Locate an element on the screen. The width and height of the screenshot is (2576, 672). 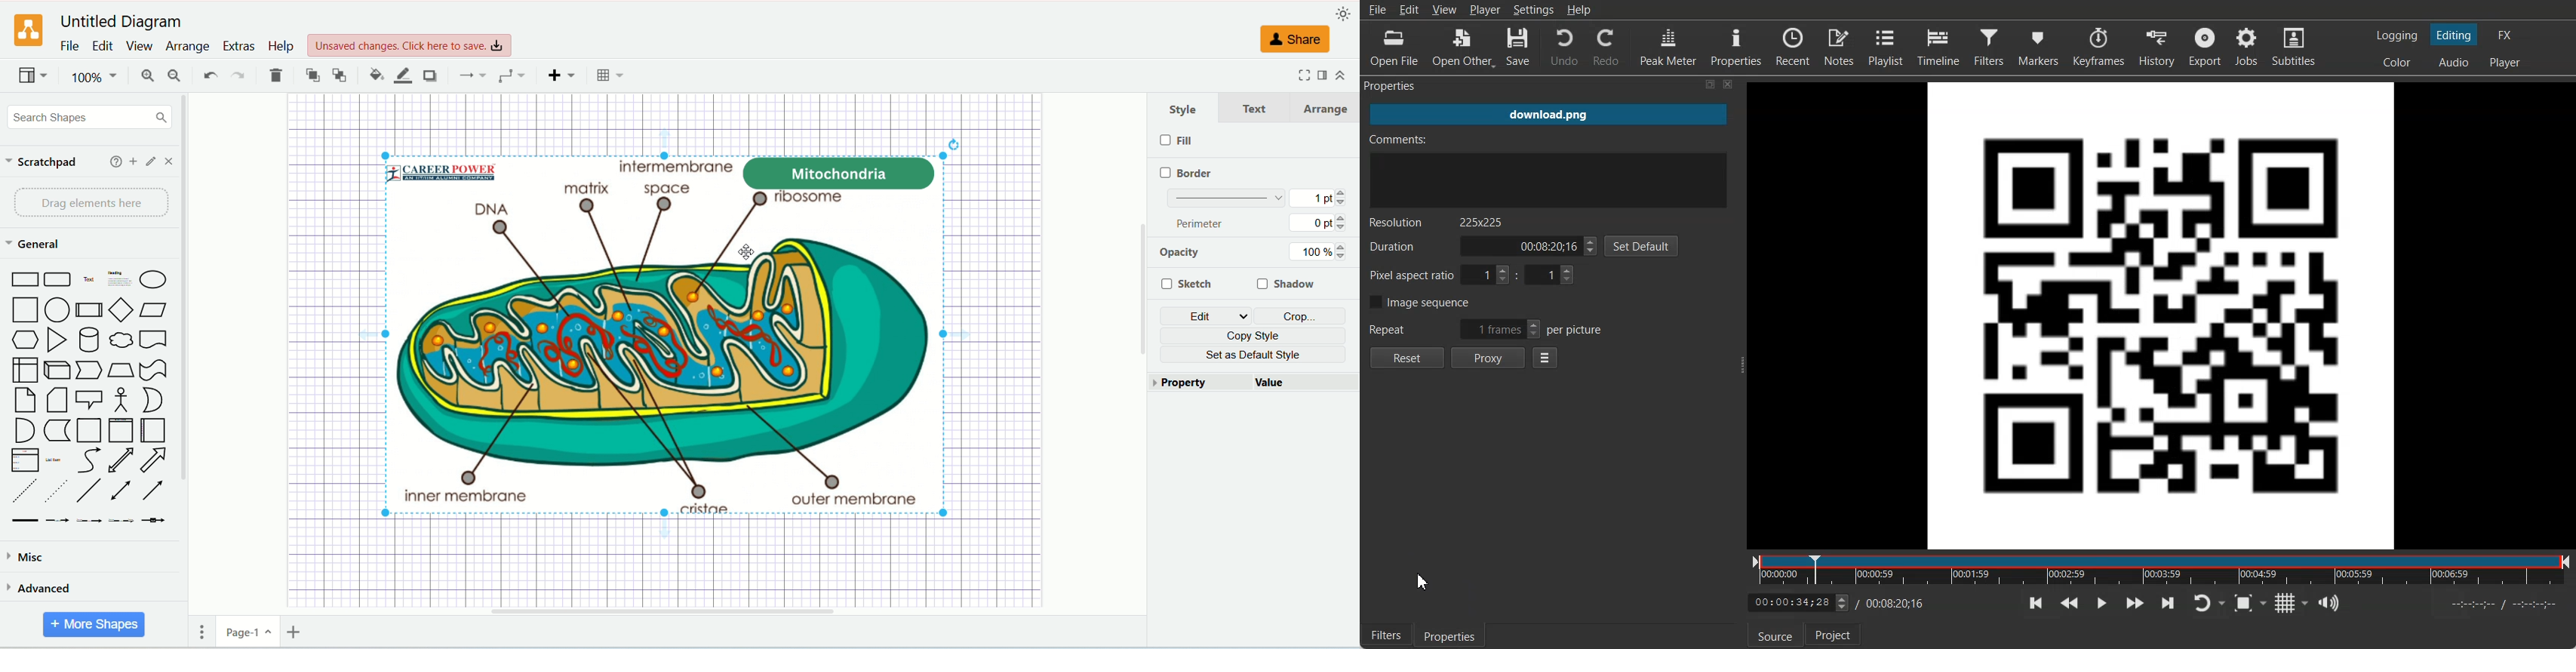
zoom in is located at coordinates (147, 77).